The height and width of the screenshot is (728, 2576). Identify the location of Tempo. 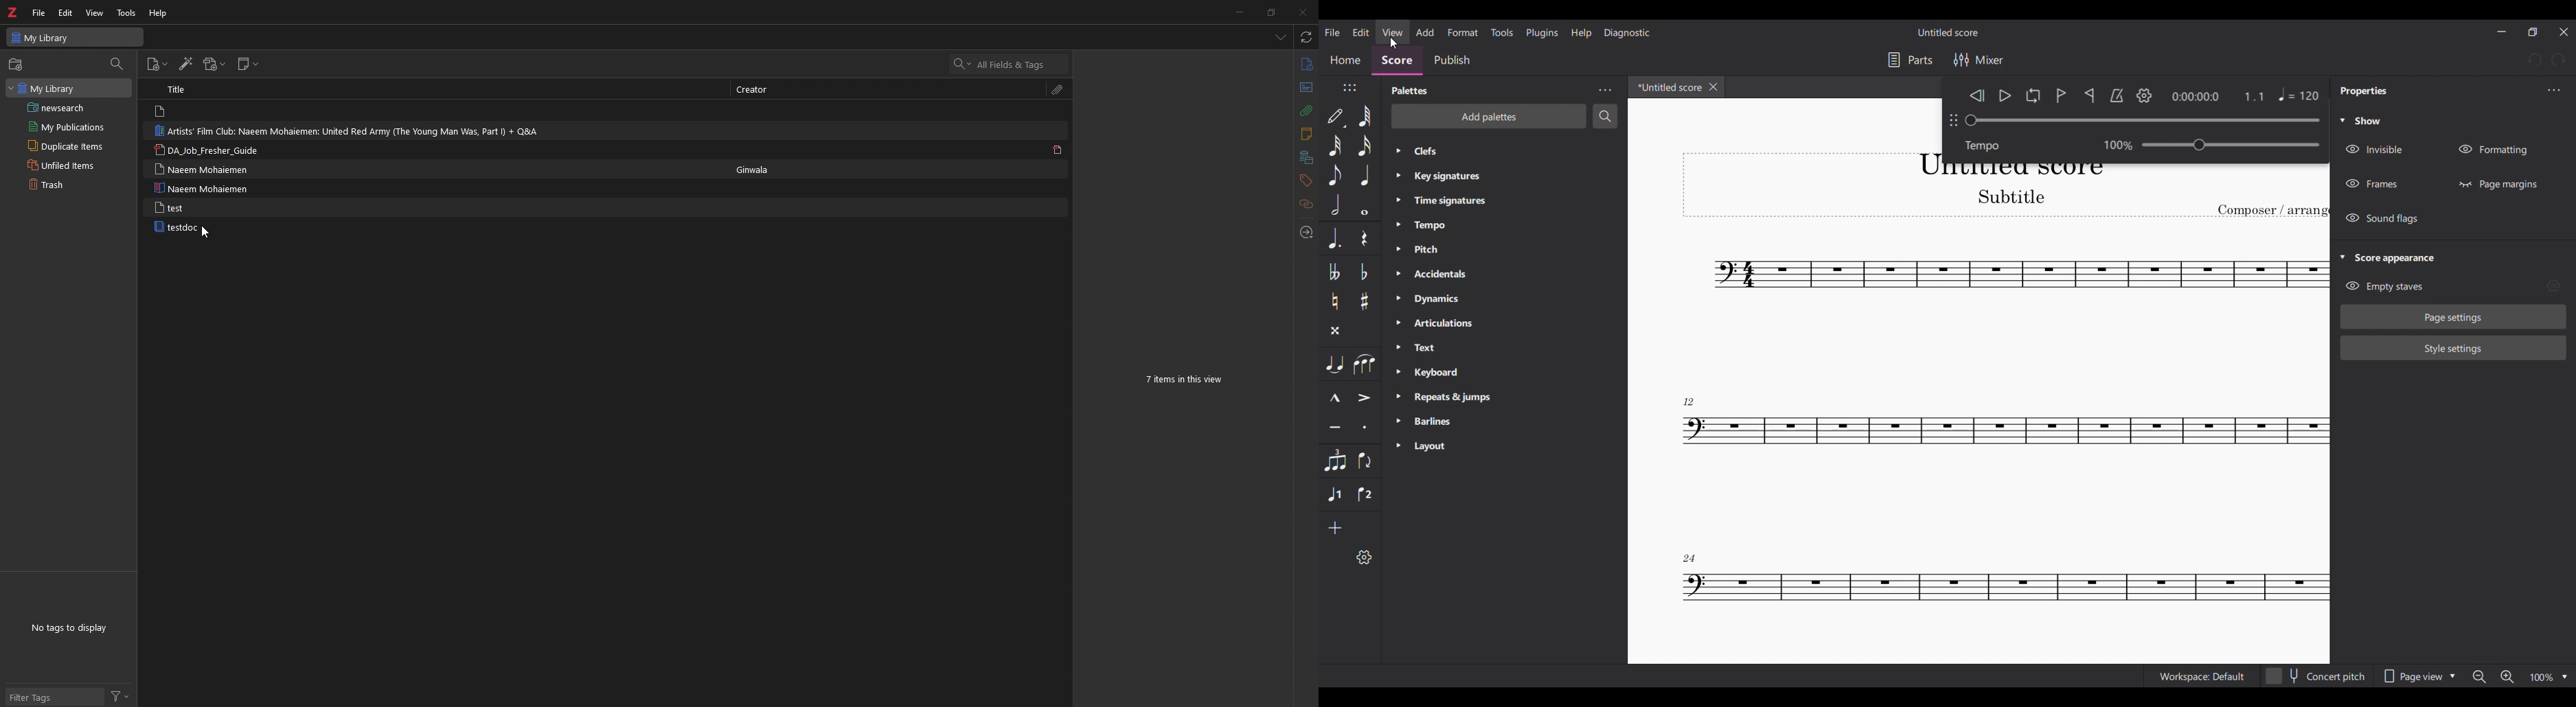
(1987, 145).